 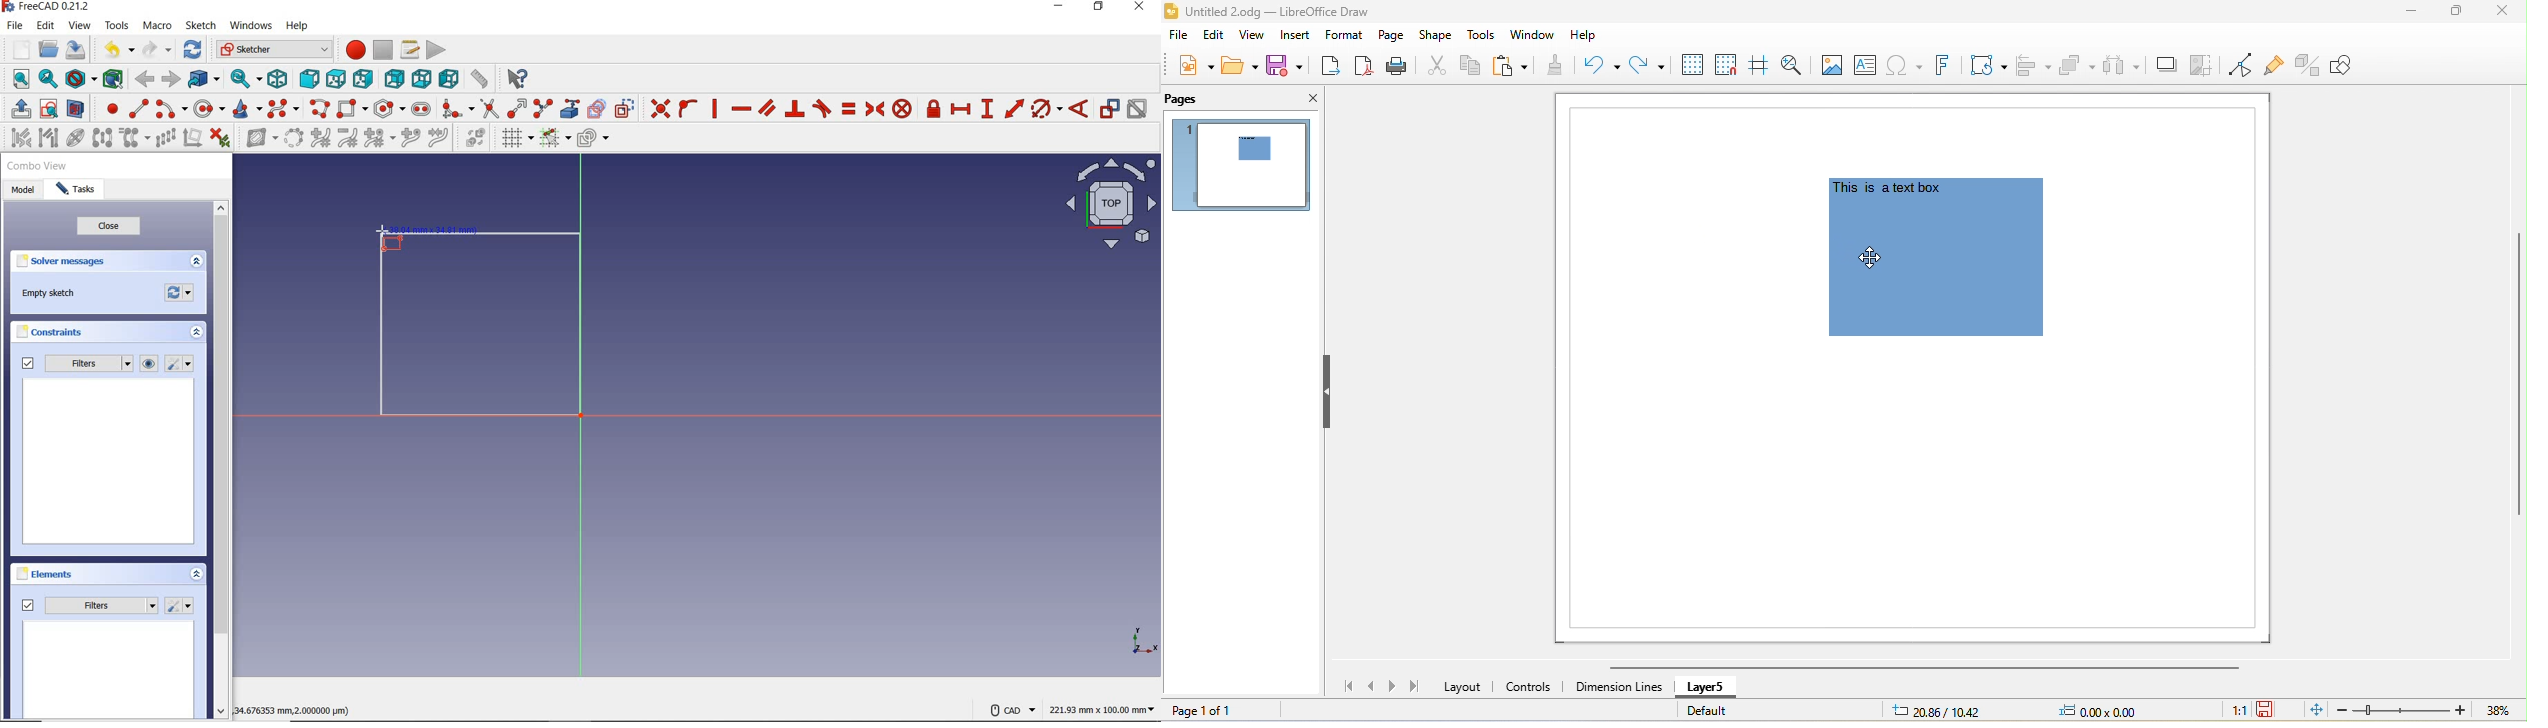 I want to click on align object, so click(x=2035, y=67).